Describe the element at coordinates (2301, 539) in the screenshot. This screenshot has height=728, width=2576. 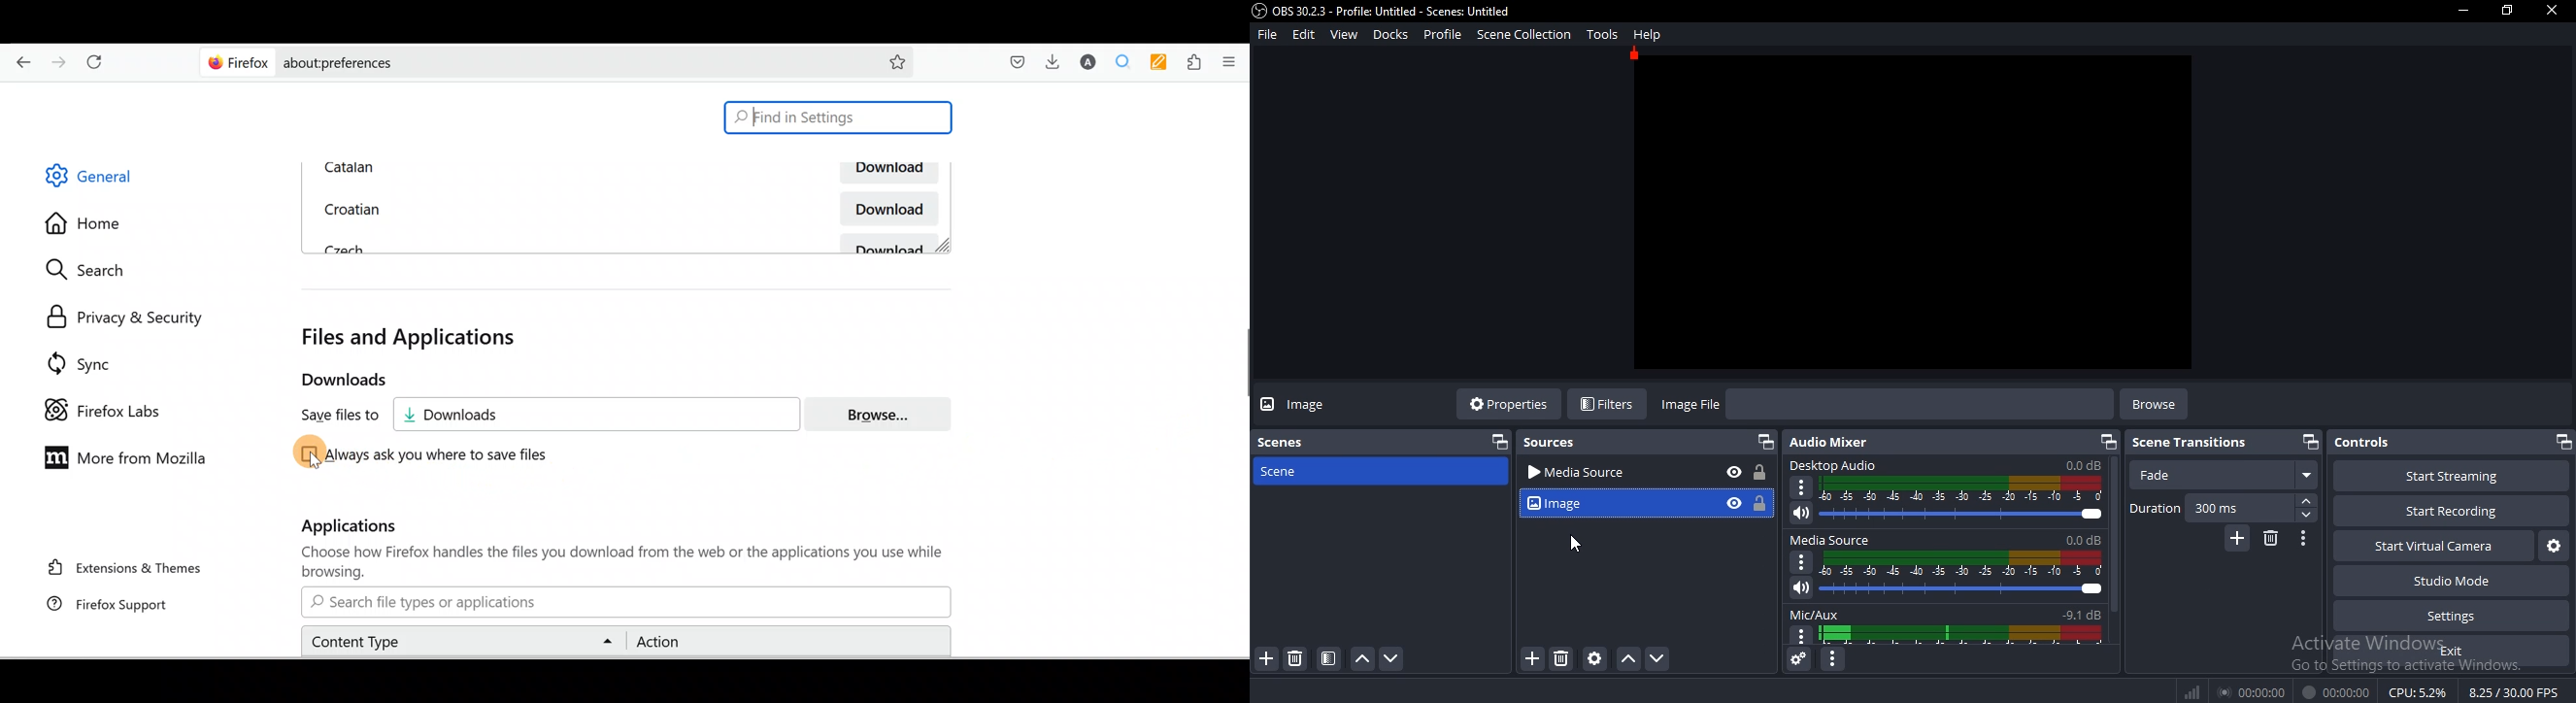
I see `configure scene transition` at that location.